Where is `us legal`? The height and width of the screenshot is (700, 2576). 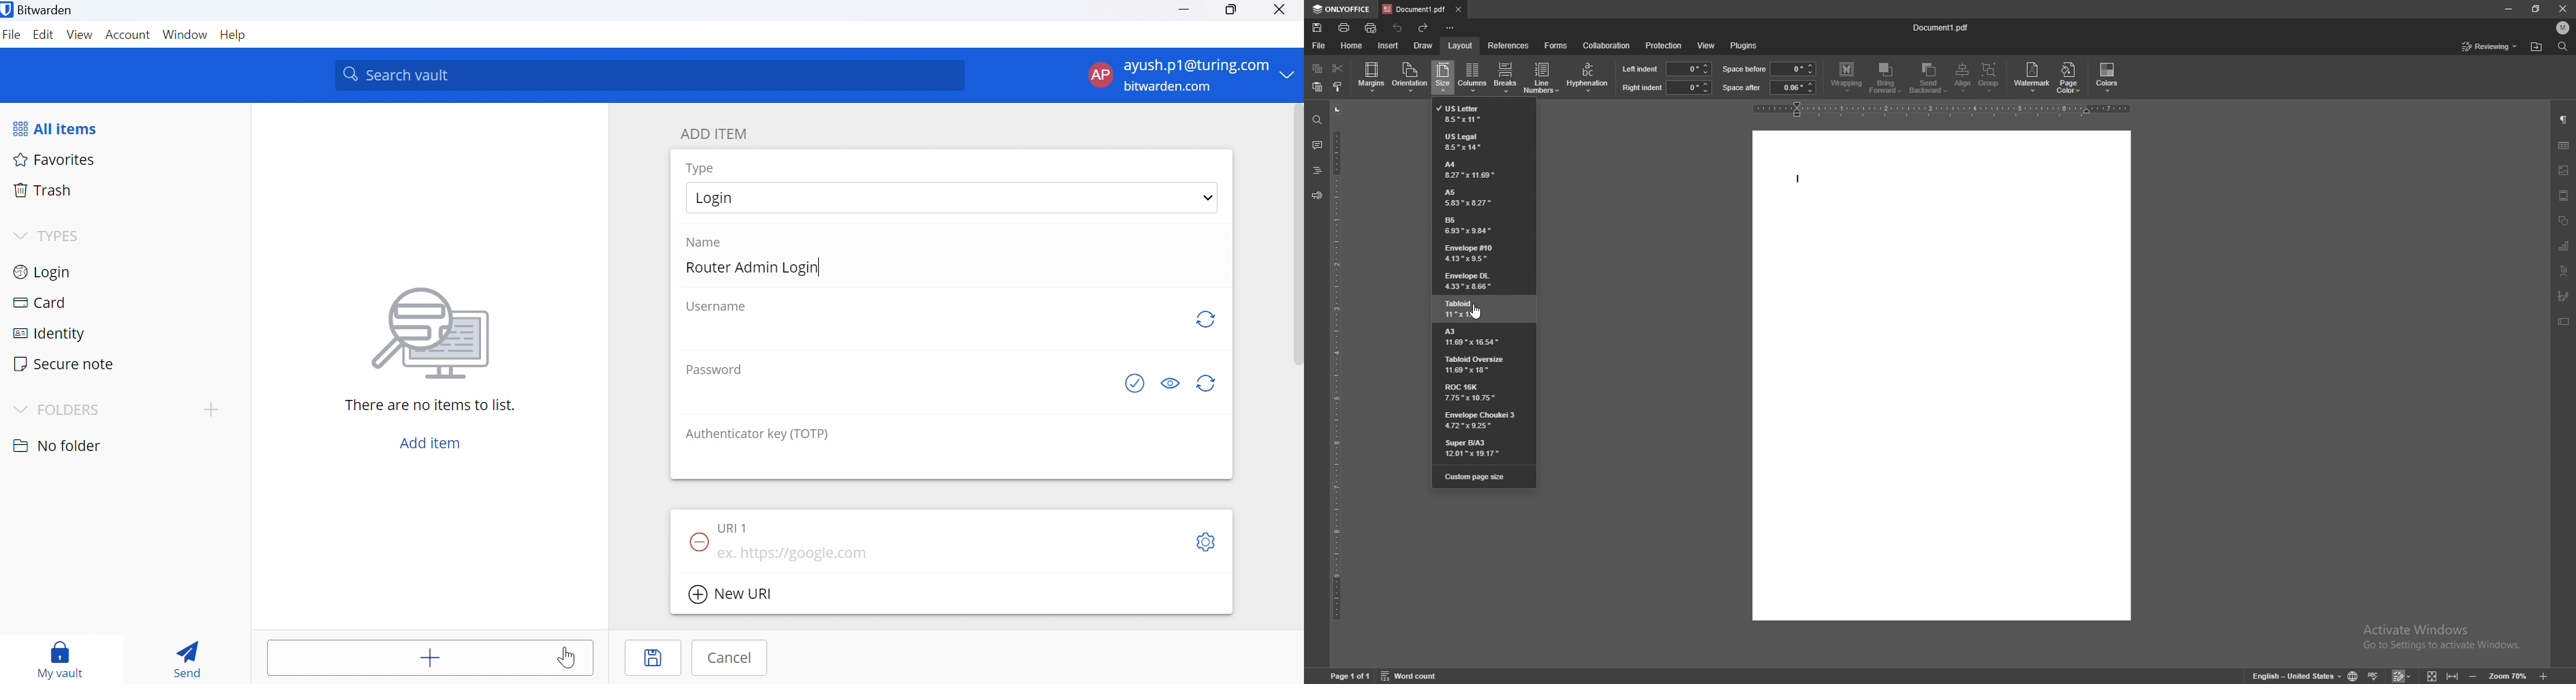
us legal is located at coordinates (1486, 141).